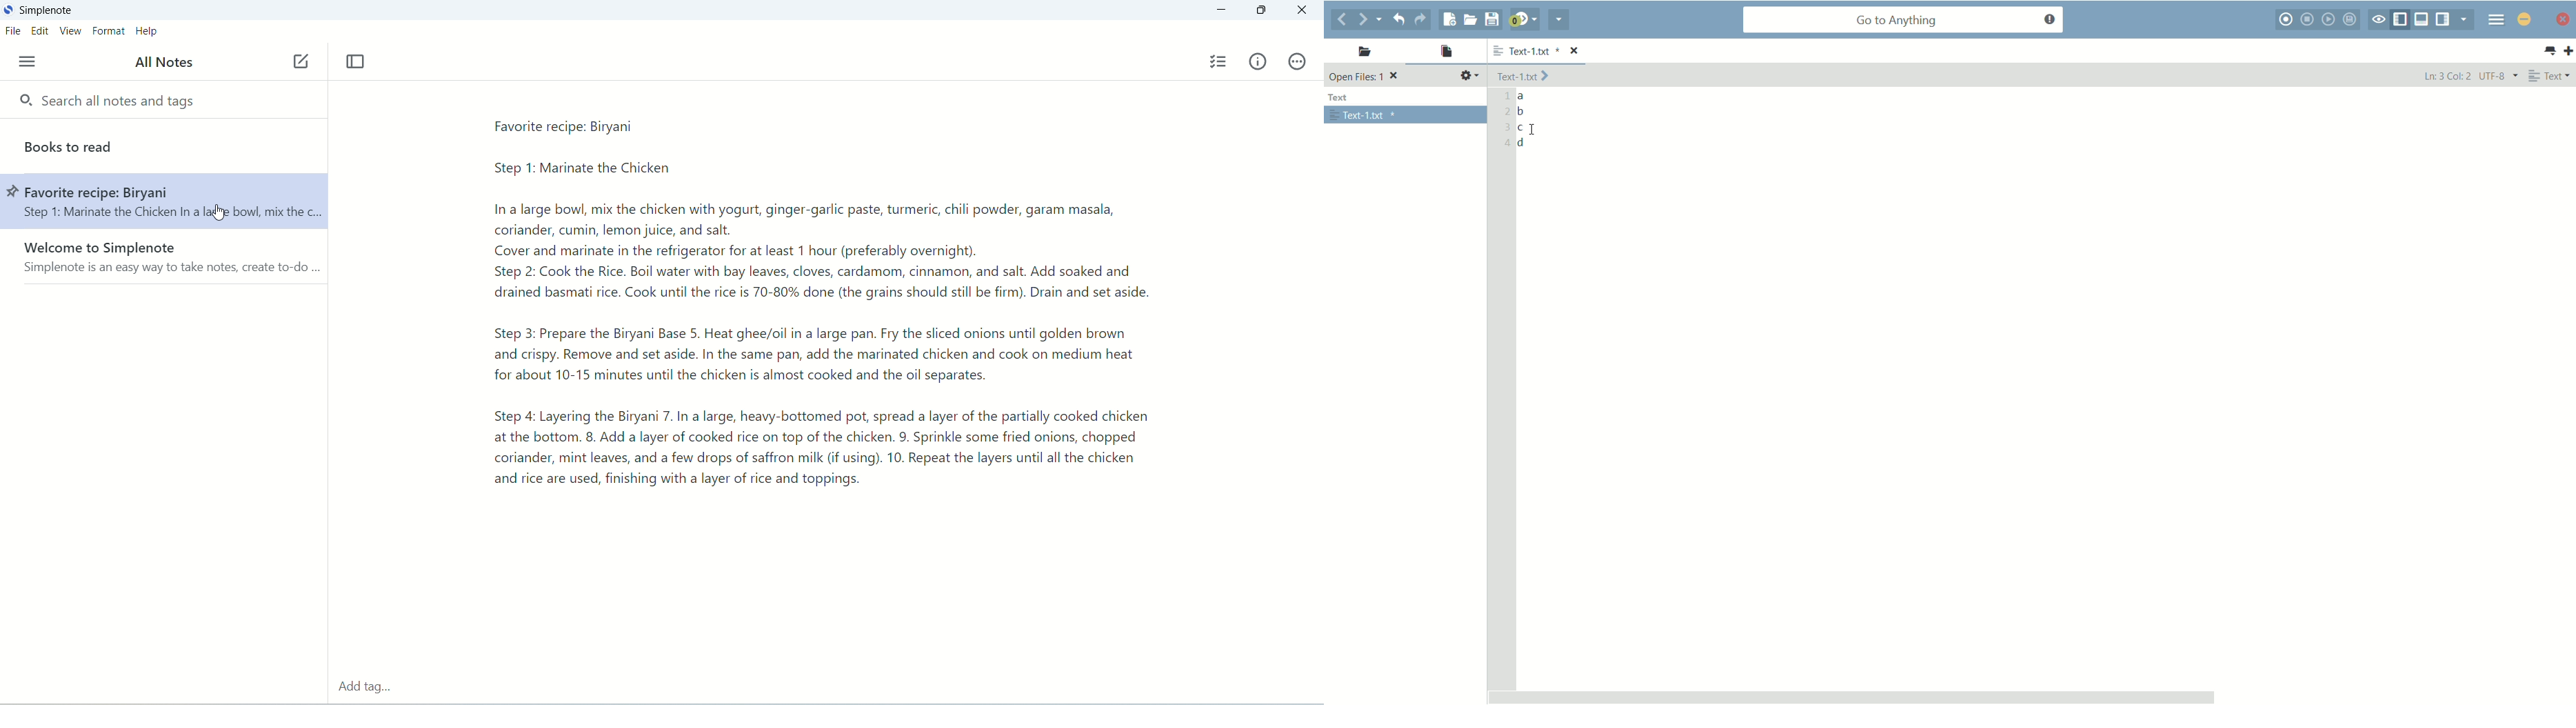 This screenshot has height=728, width=2576. I want to click on logo, so click(8, 8).